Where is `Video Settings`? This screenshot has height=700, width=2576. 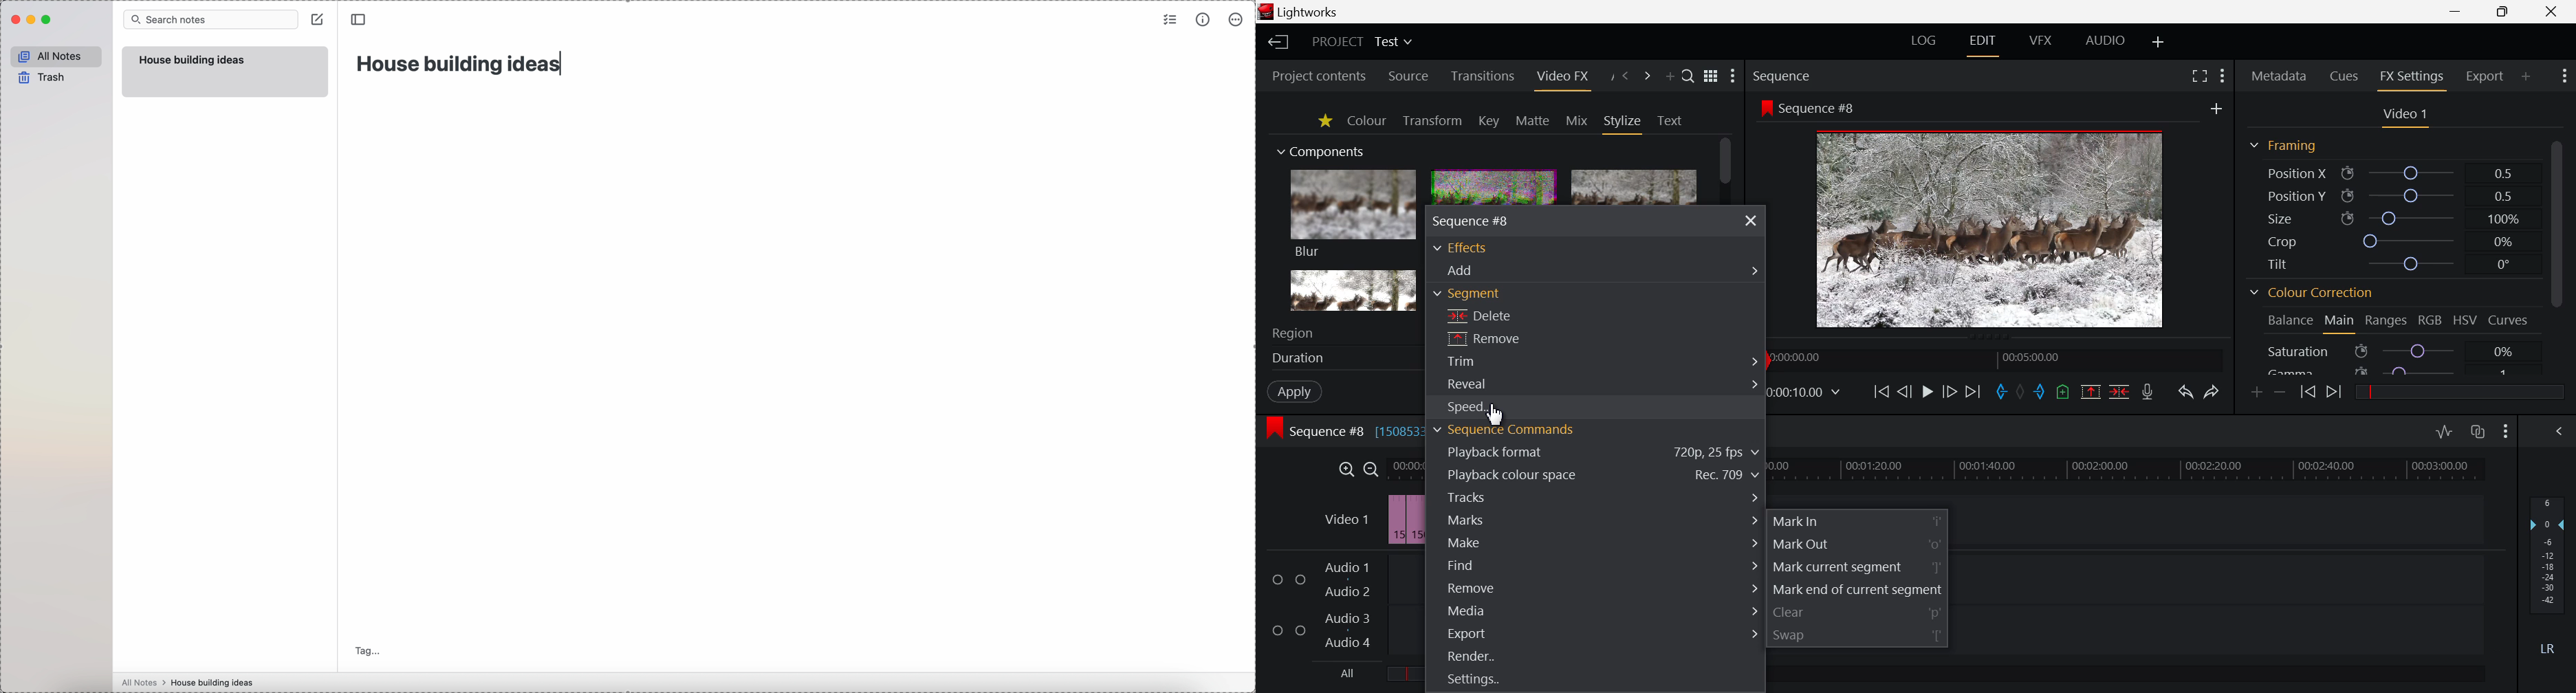
Video Settings is located at coordinates (2403, 116).